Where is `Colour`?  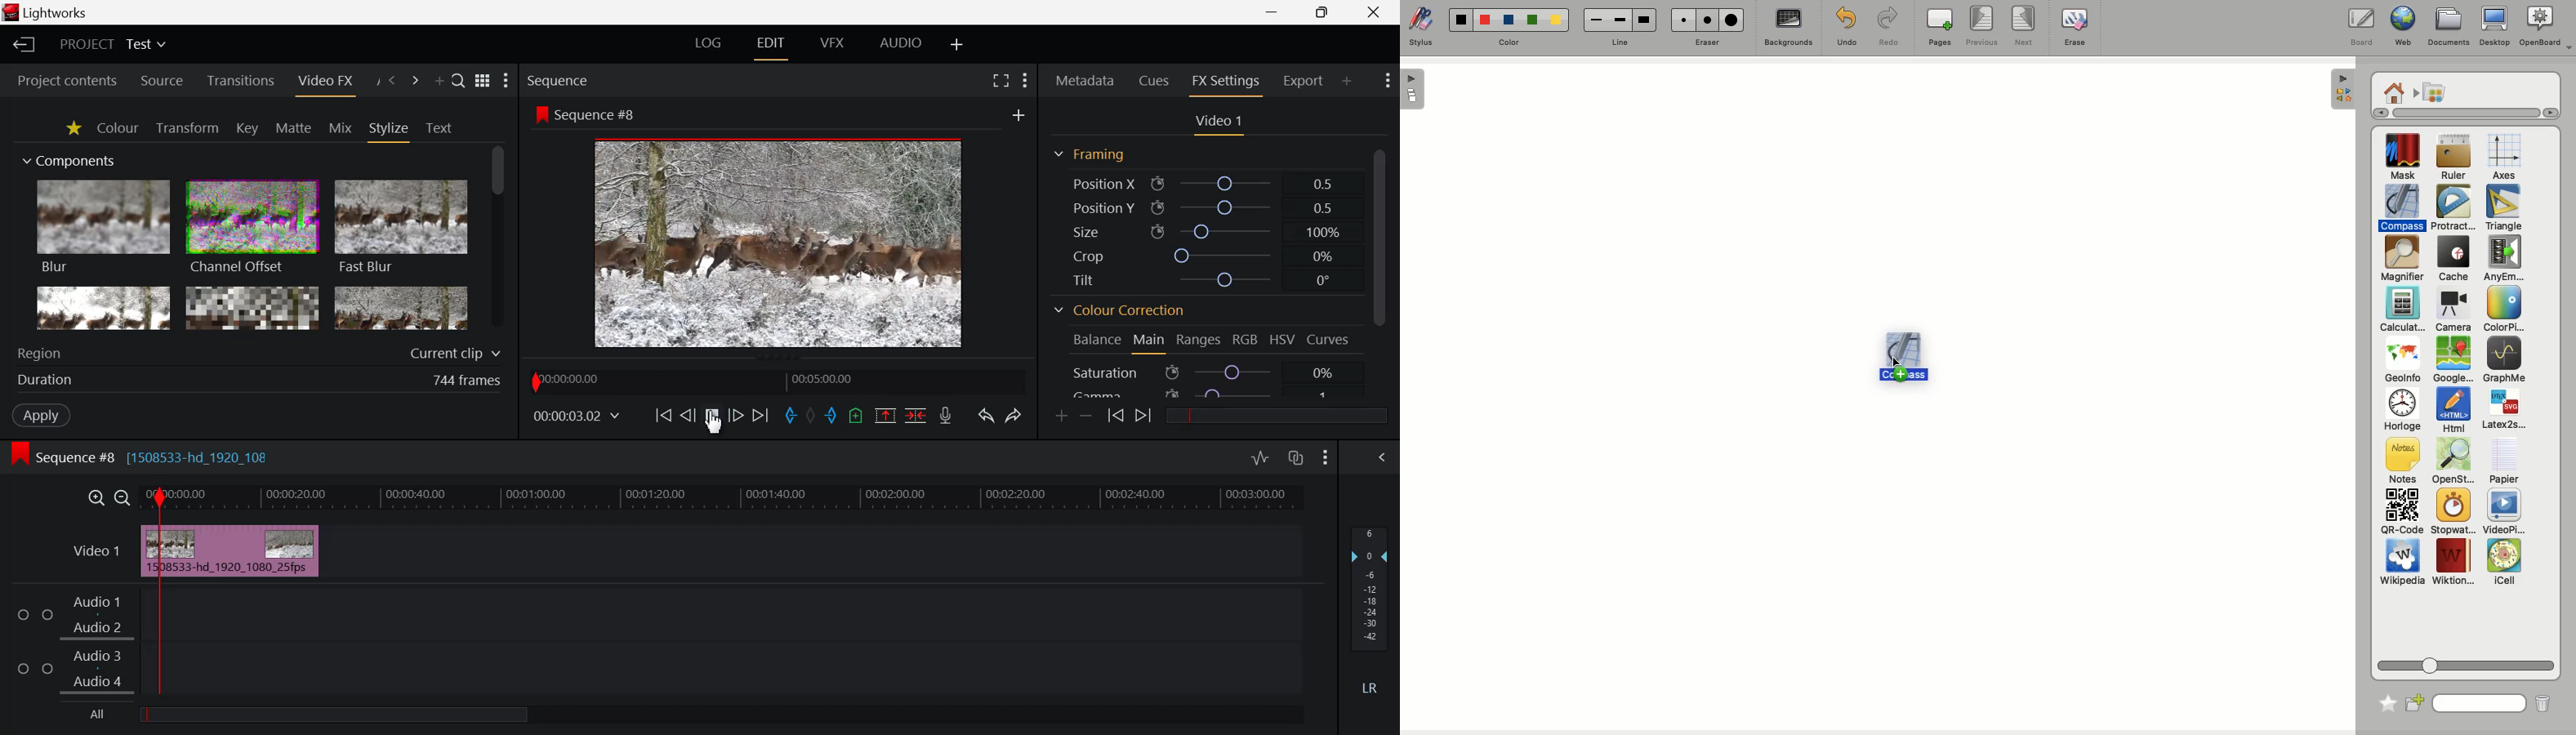
Colour is located at coordinates (118, 128).